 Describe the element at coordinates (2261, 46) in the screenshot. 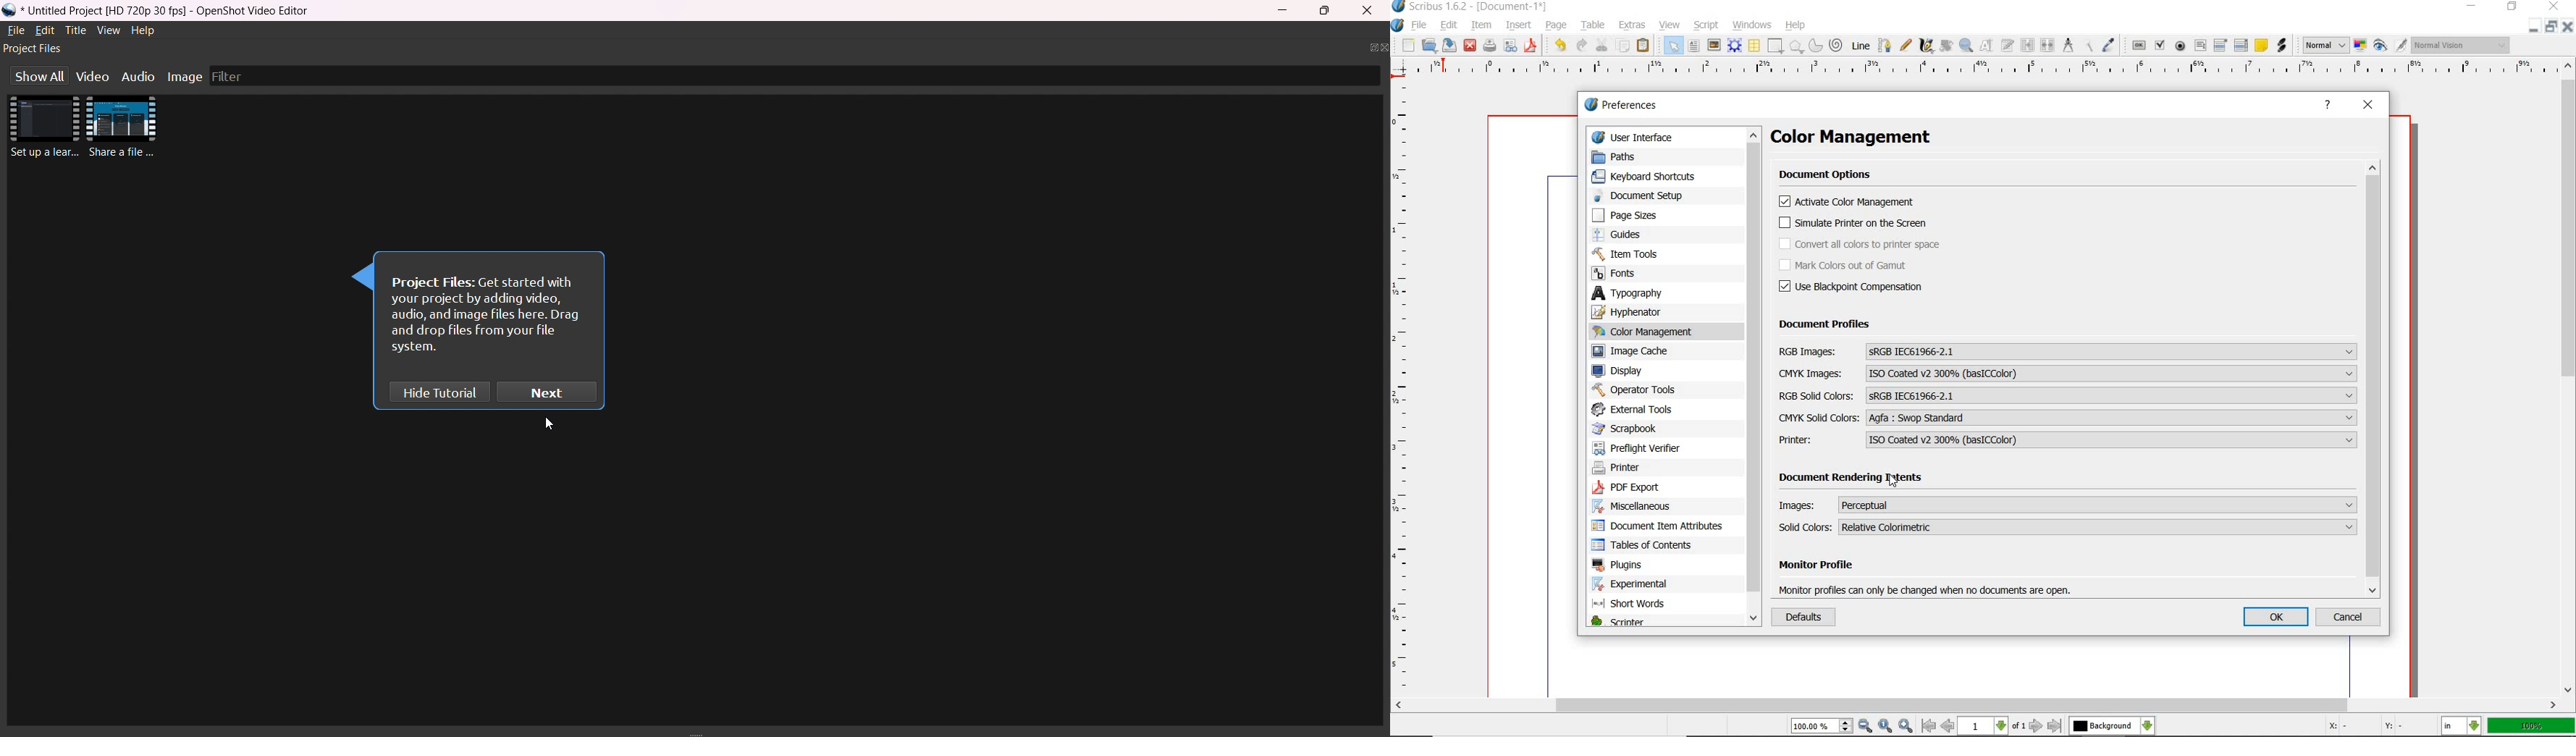

I see `text annotation` at that location.